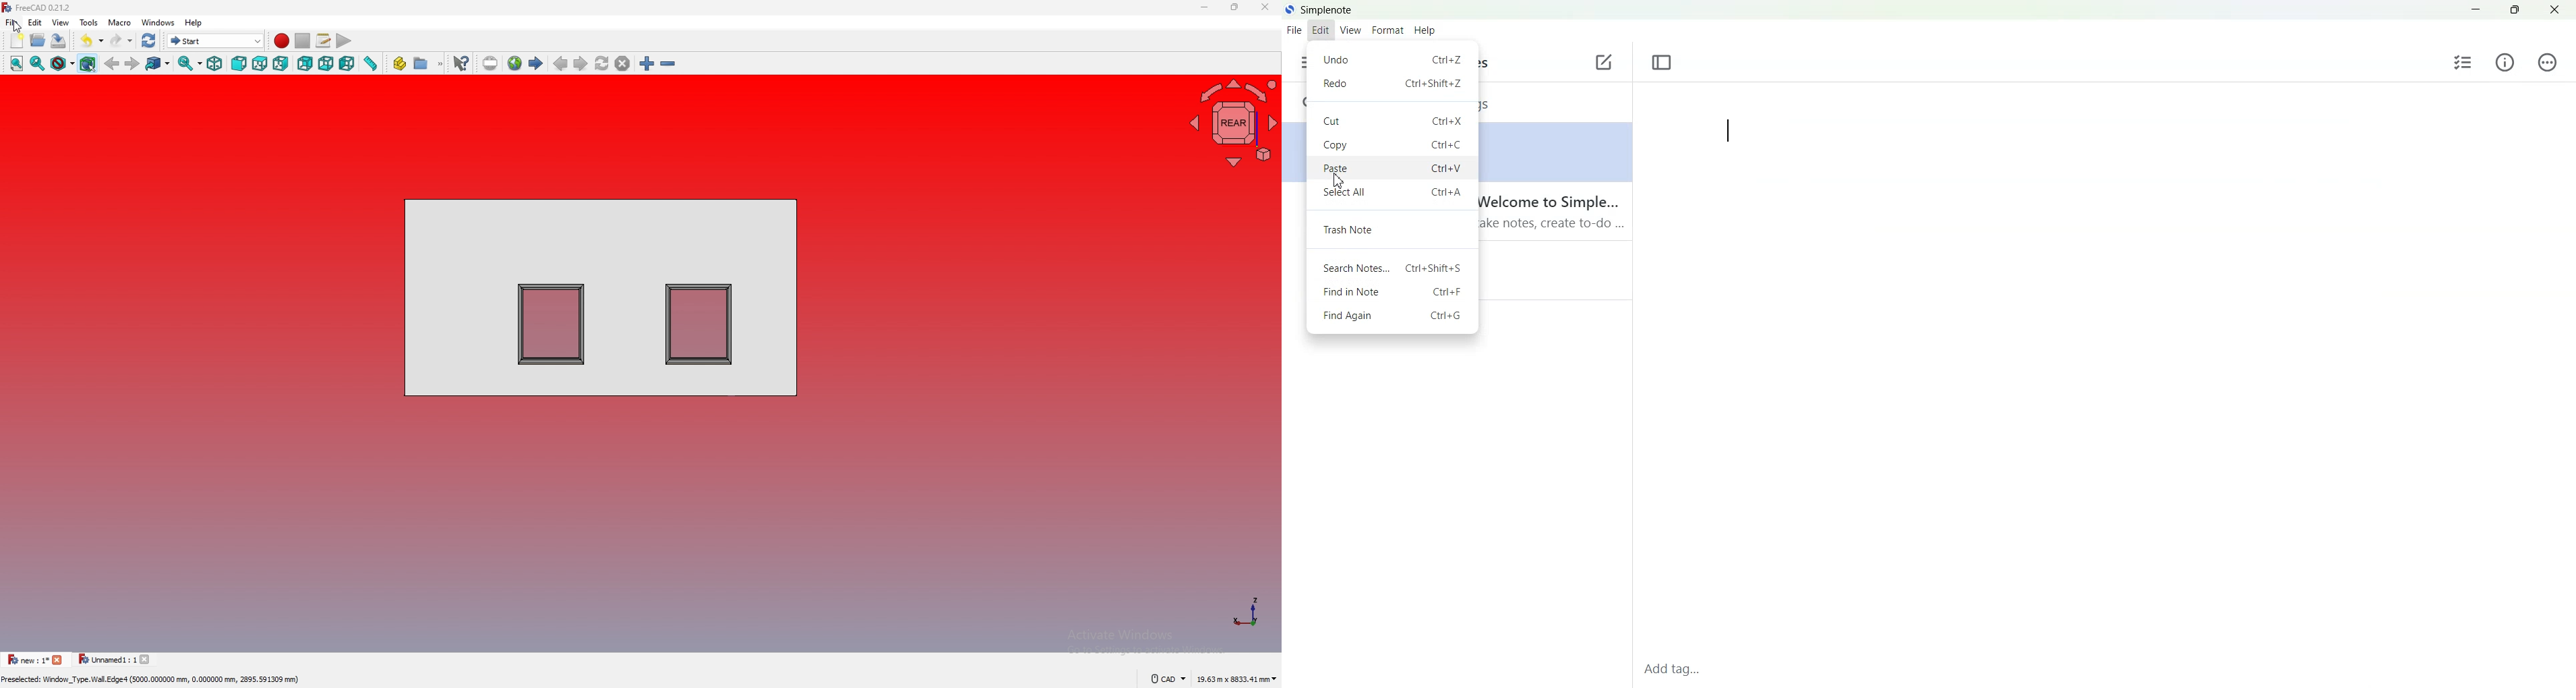  I want to click on save, so click(60, 40).